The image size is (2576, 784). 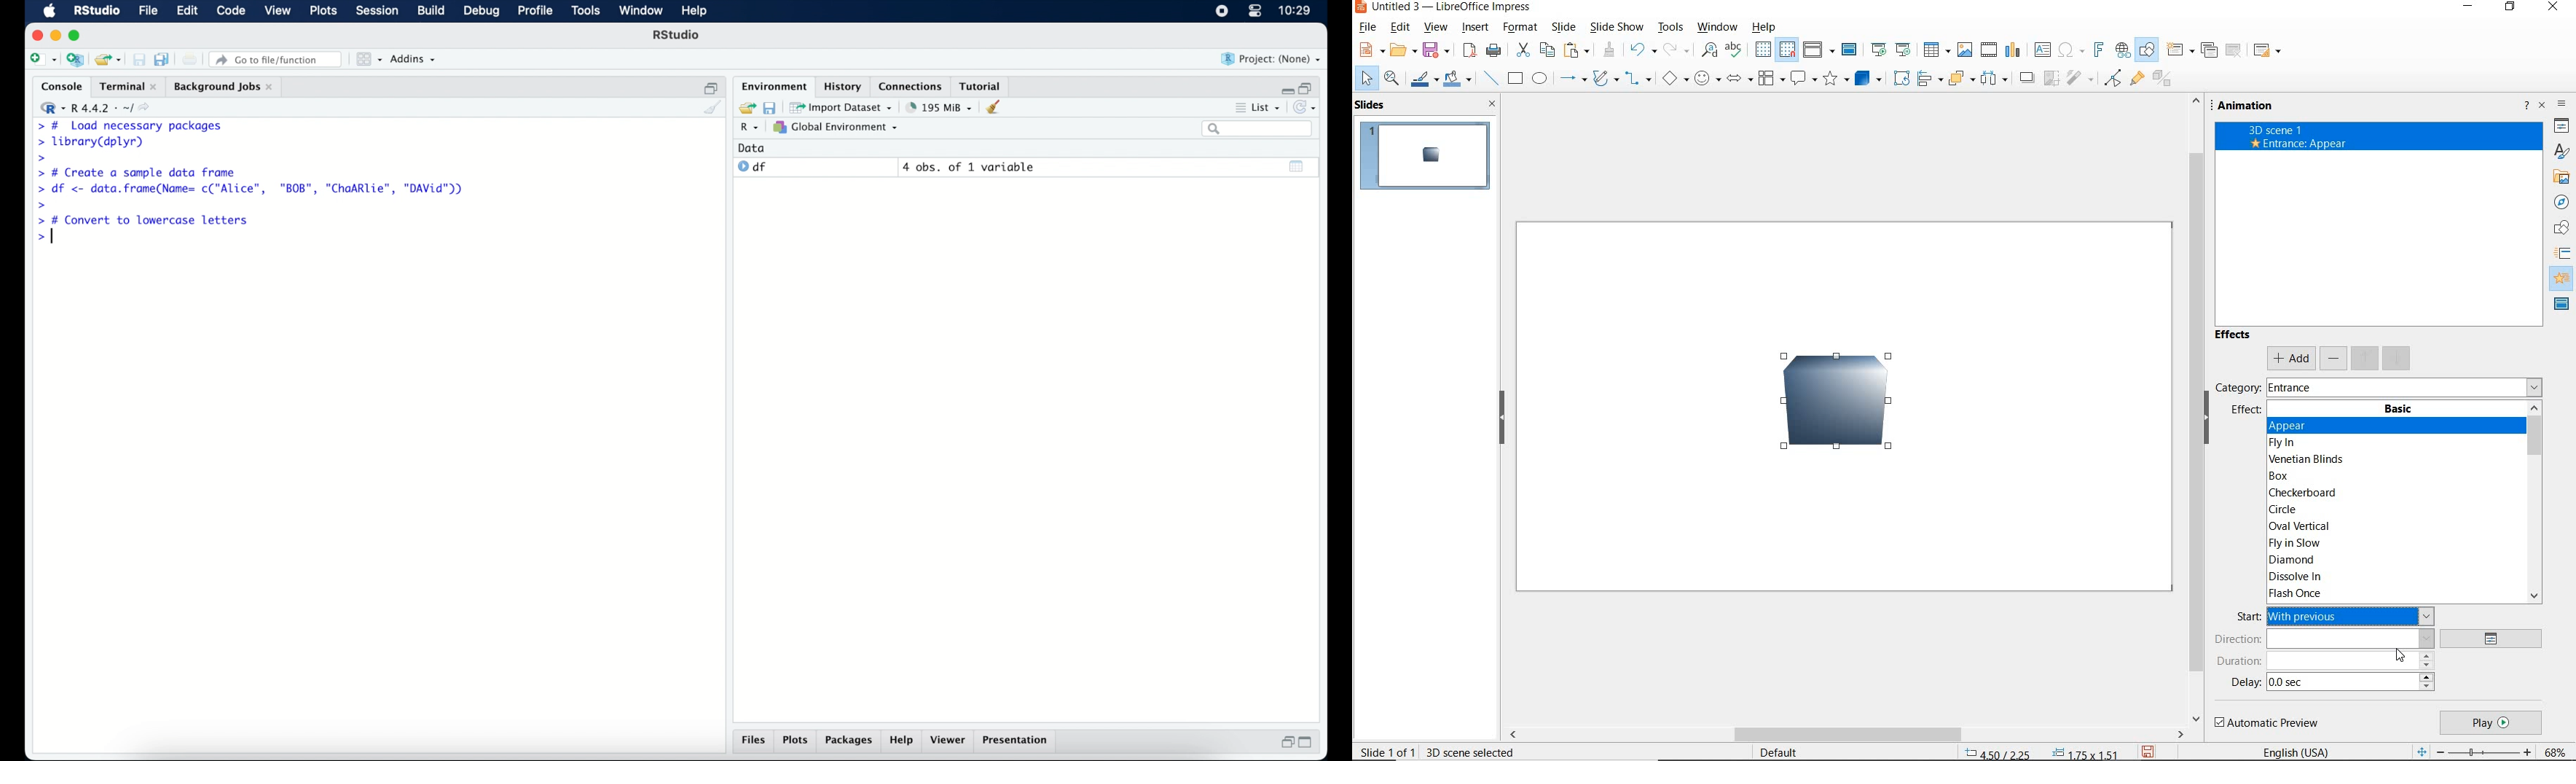 What do you see at coordinates (1439, 49) in the screenshot?
I see `save` at bounding box center [1439, 49].